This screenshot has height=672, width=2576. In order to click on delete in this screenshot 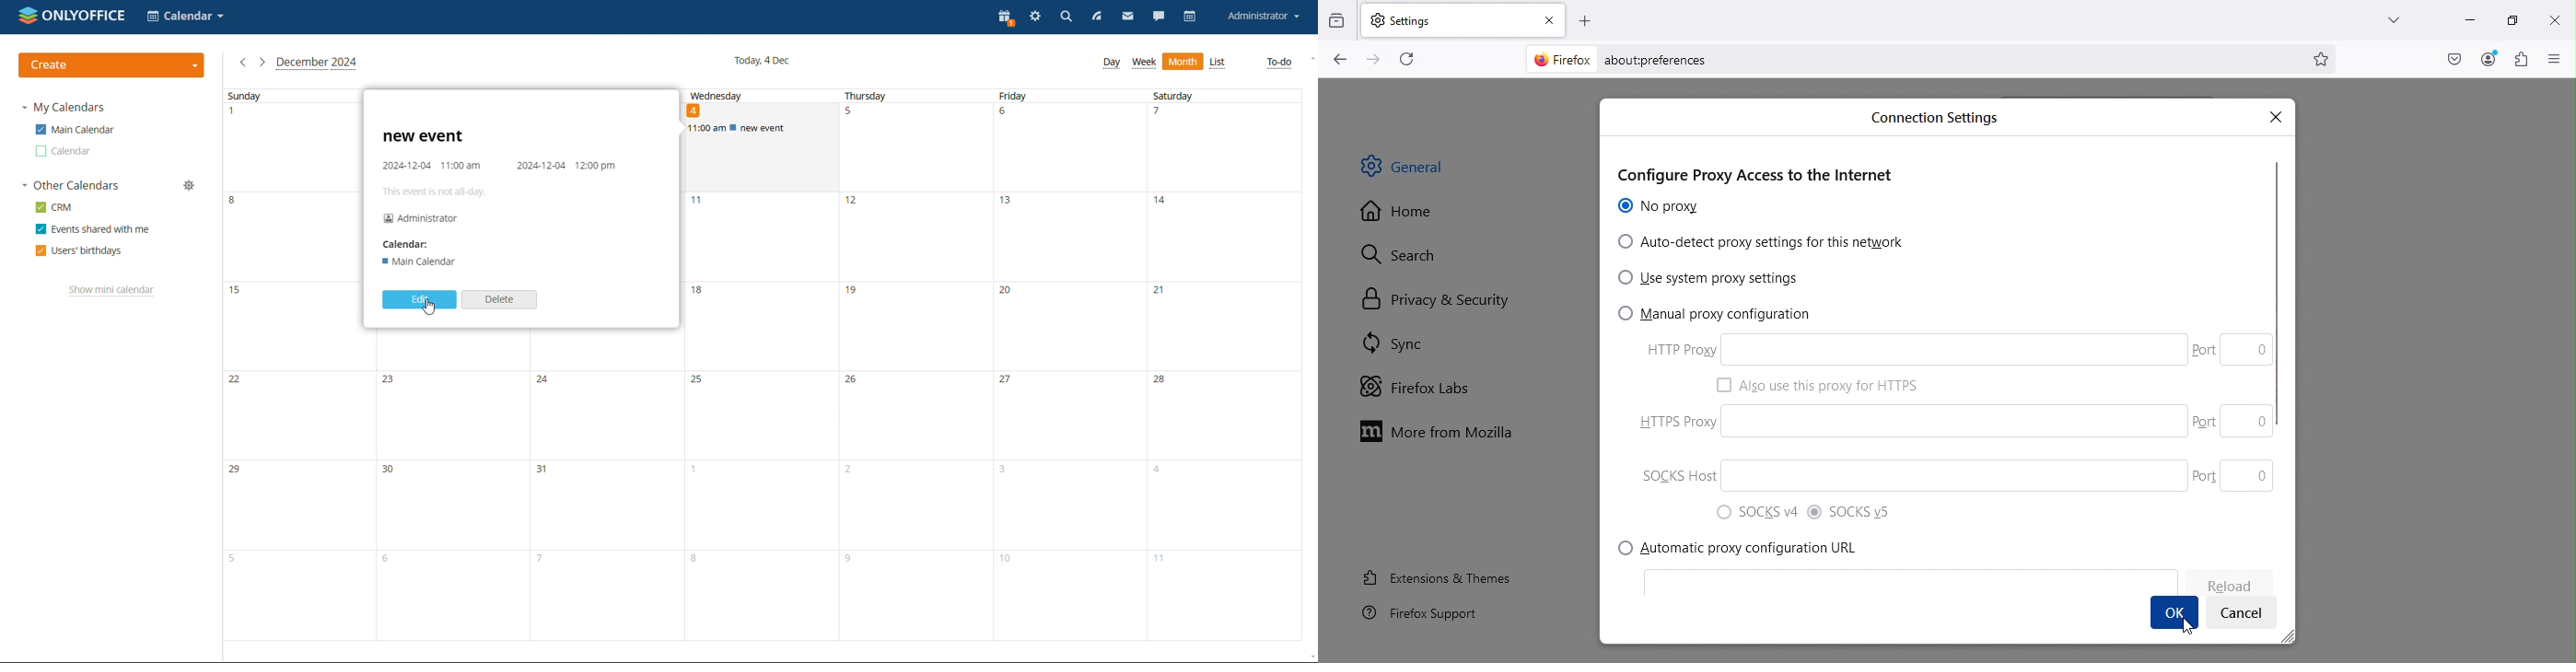, I will do `click(500, 299)`.